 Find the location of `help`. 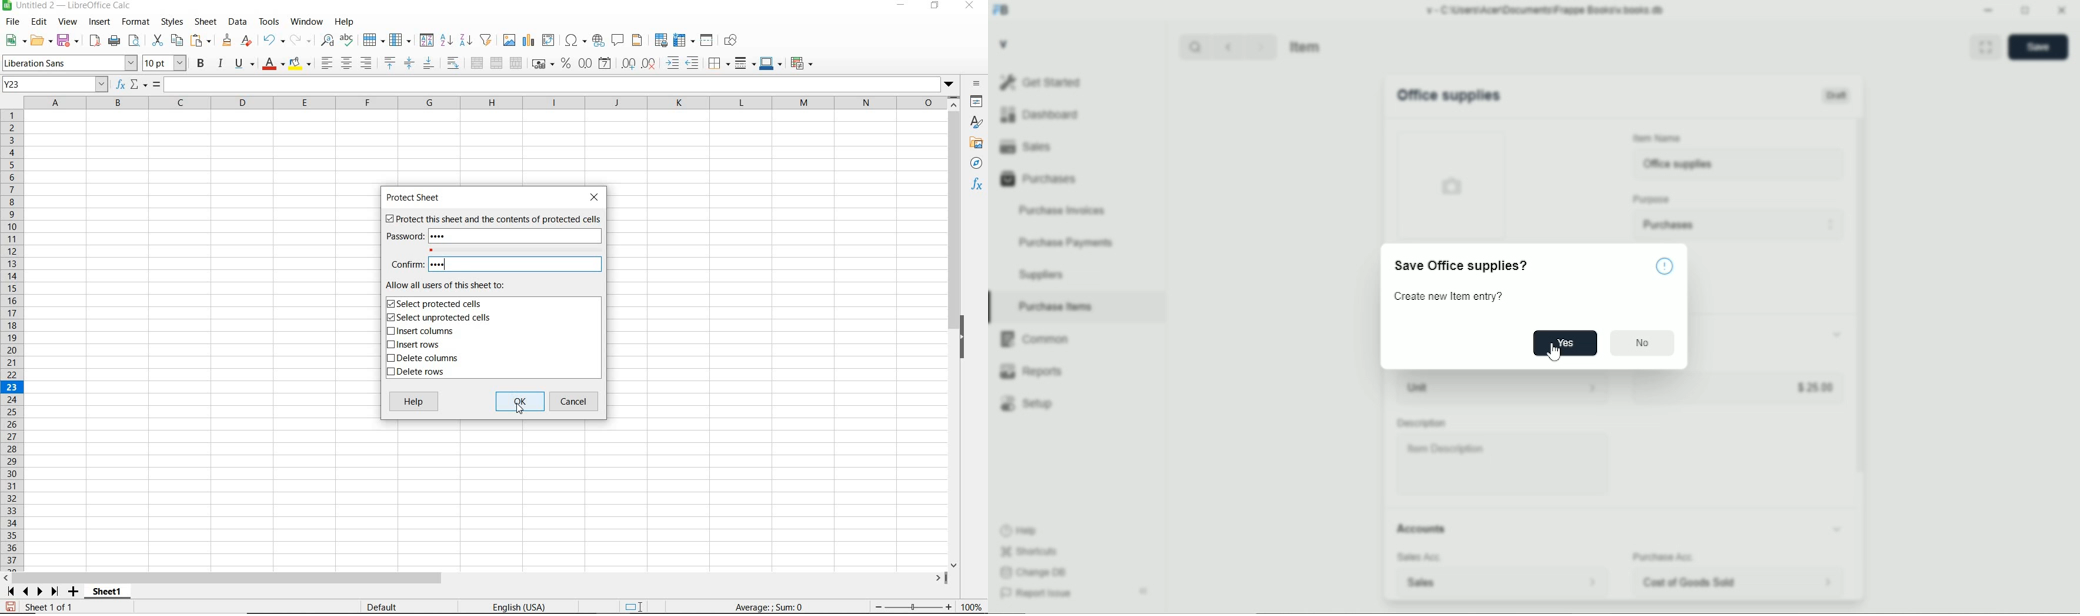

help is located at coordinates (1020, 531).